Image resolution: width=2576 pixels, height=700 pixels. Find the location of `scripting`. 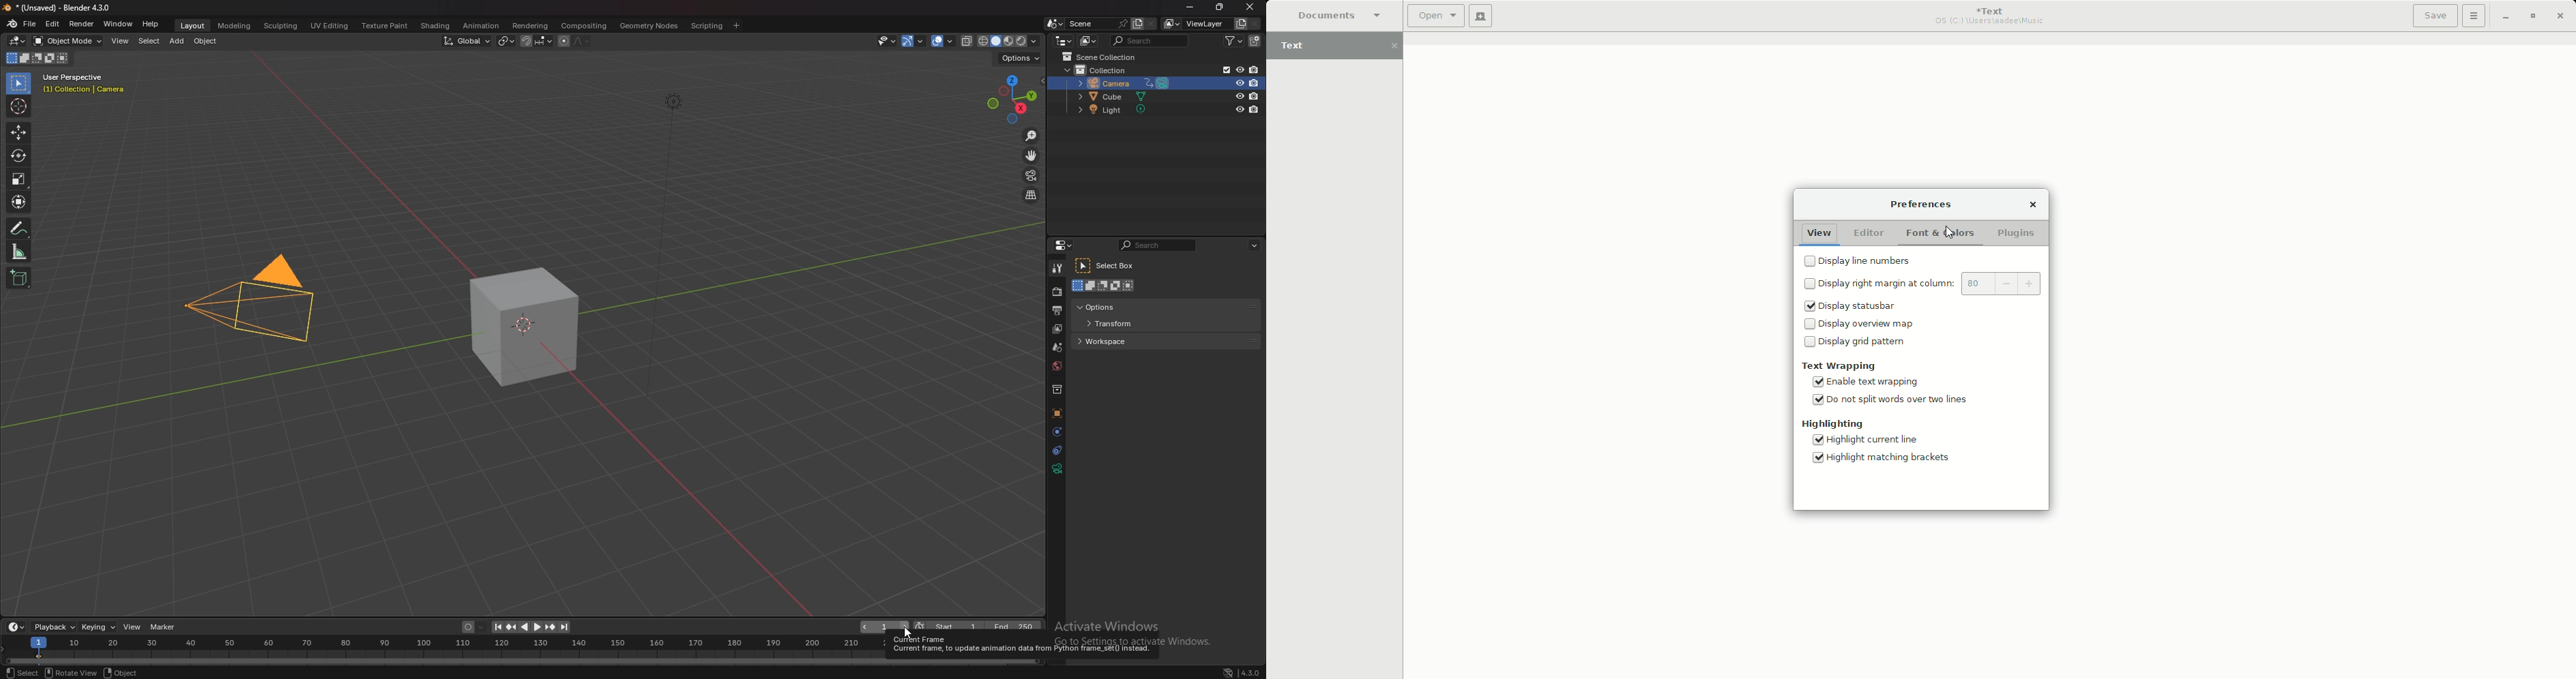

scripting is located at coordinates (706, 26).